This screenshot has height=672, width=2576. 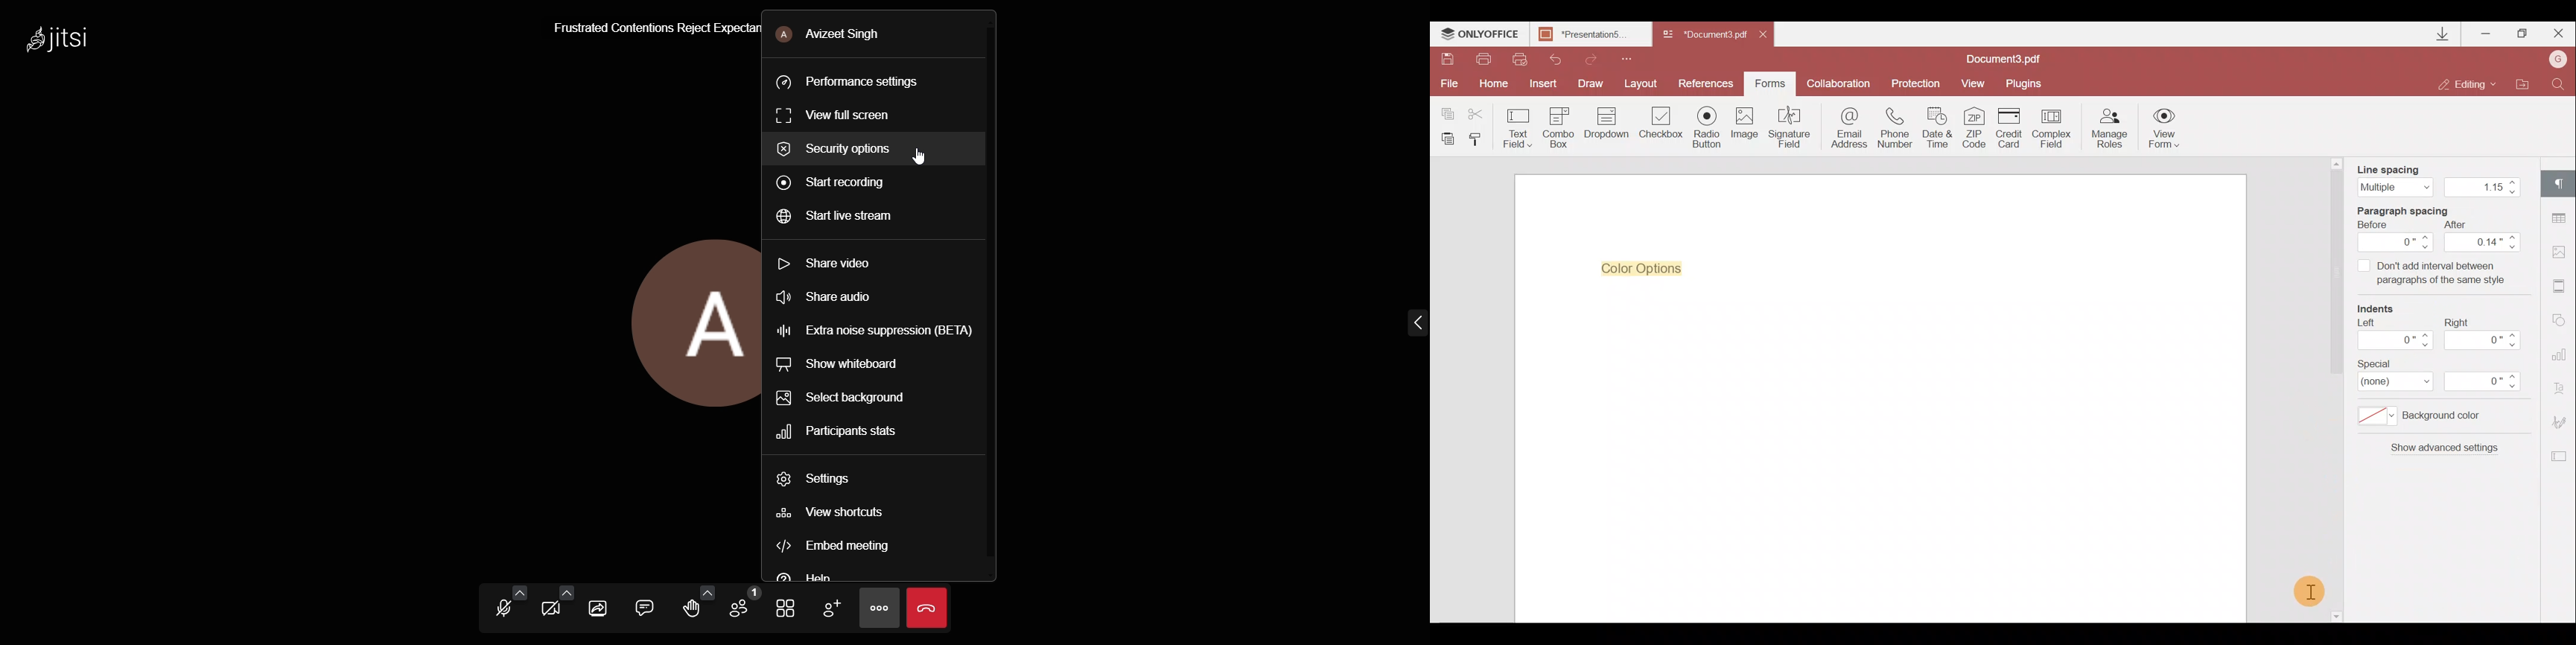 What do you see at coordinates (2110, 128) in the screenshot?
I see `Manage roles` at bounding box center [2110, 128].